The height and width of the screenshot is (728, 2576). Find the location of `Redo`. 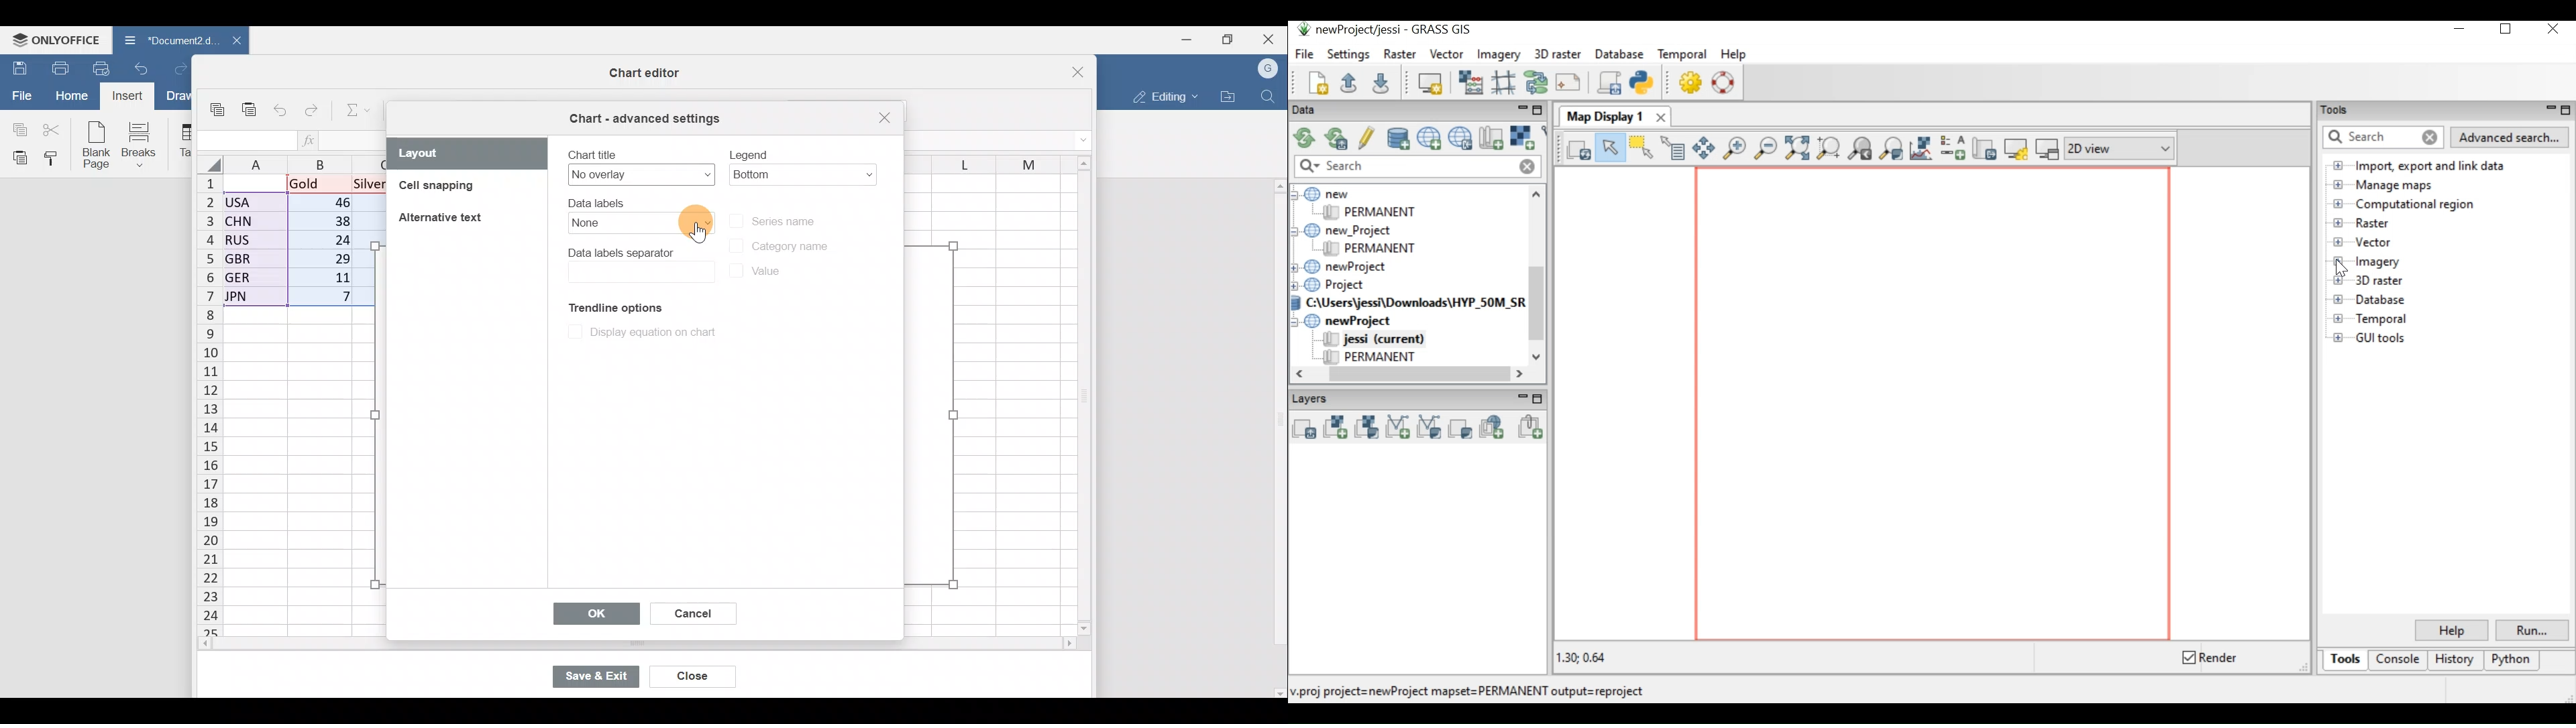

Redo is located at coordinates (180, 70).